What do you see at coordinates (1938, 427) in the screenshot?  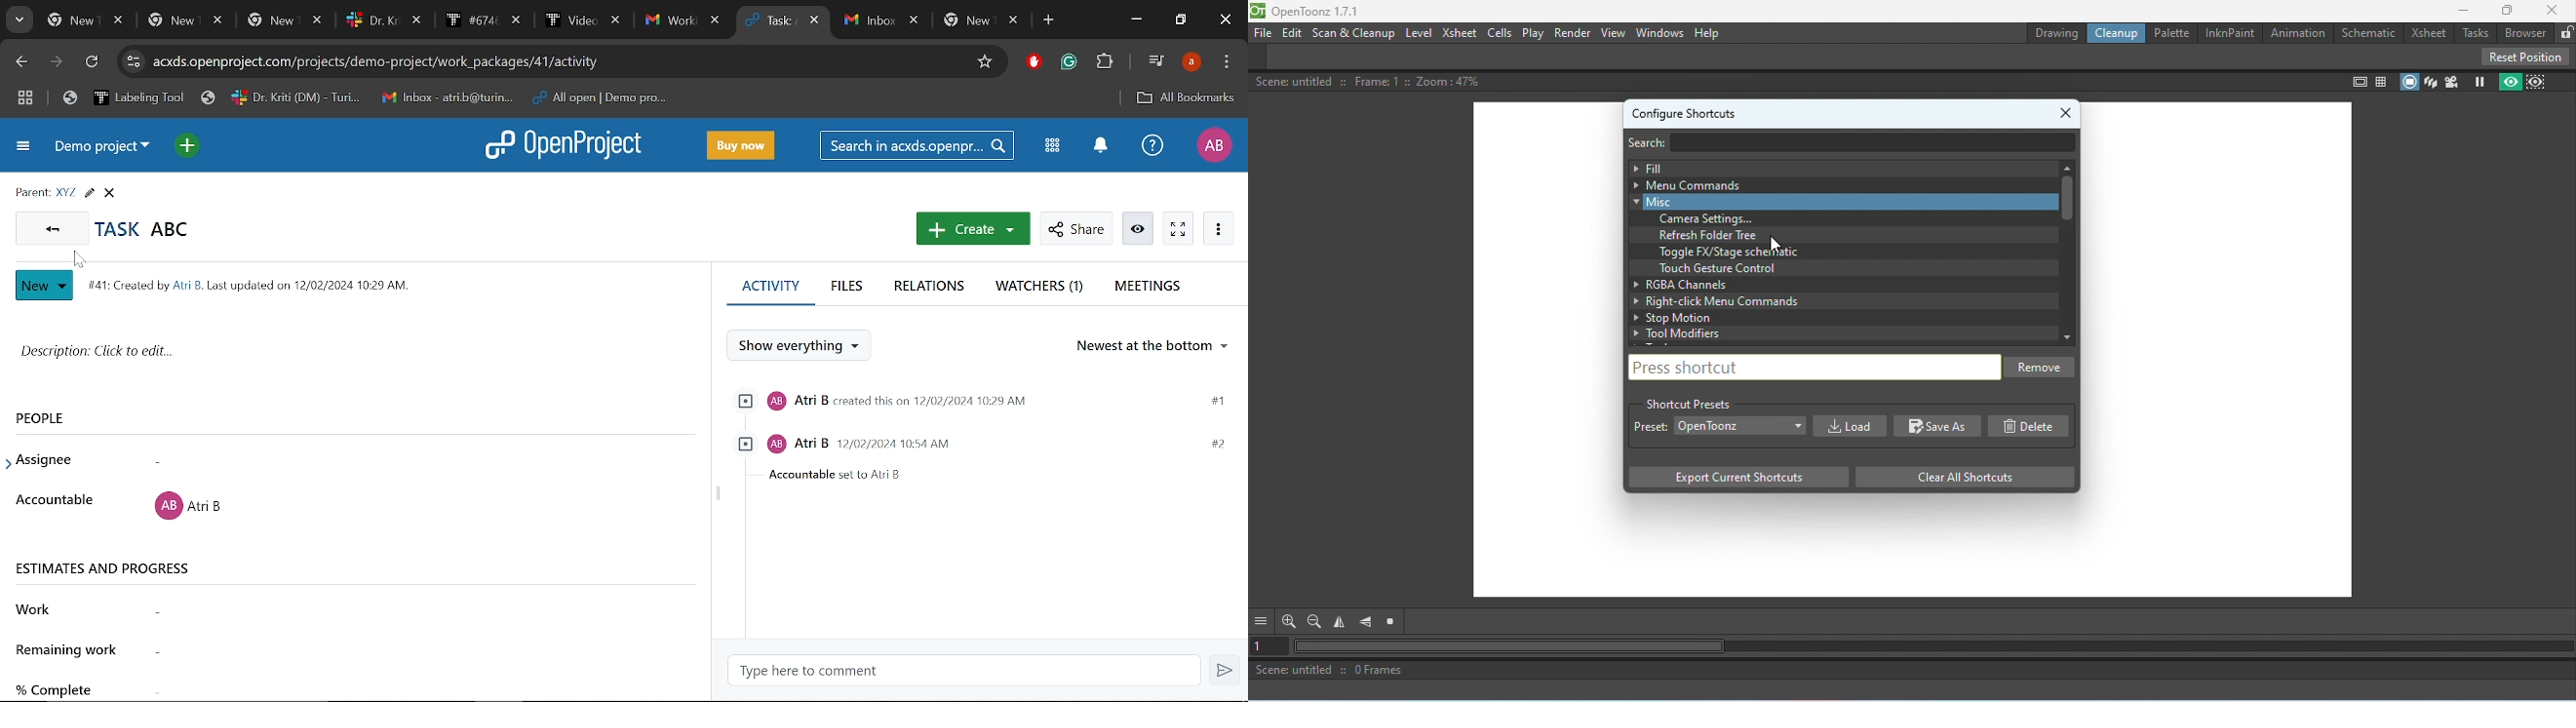 I see `Save As` at bounding box center [1938, 427].